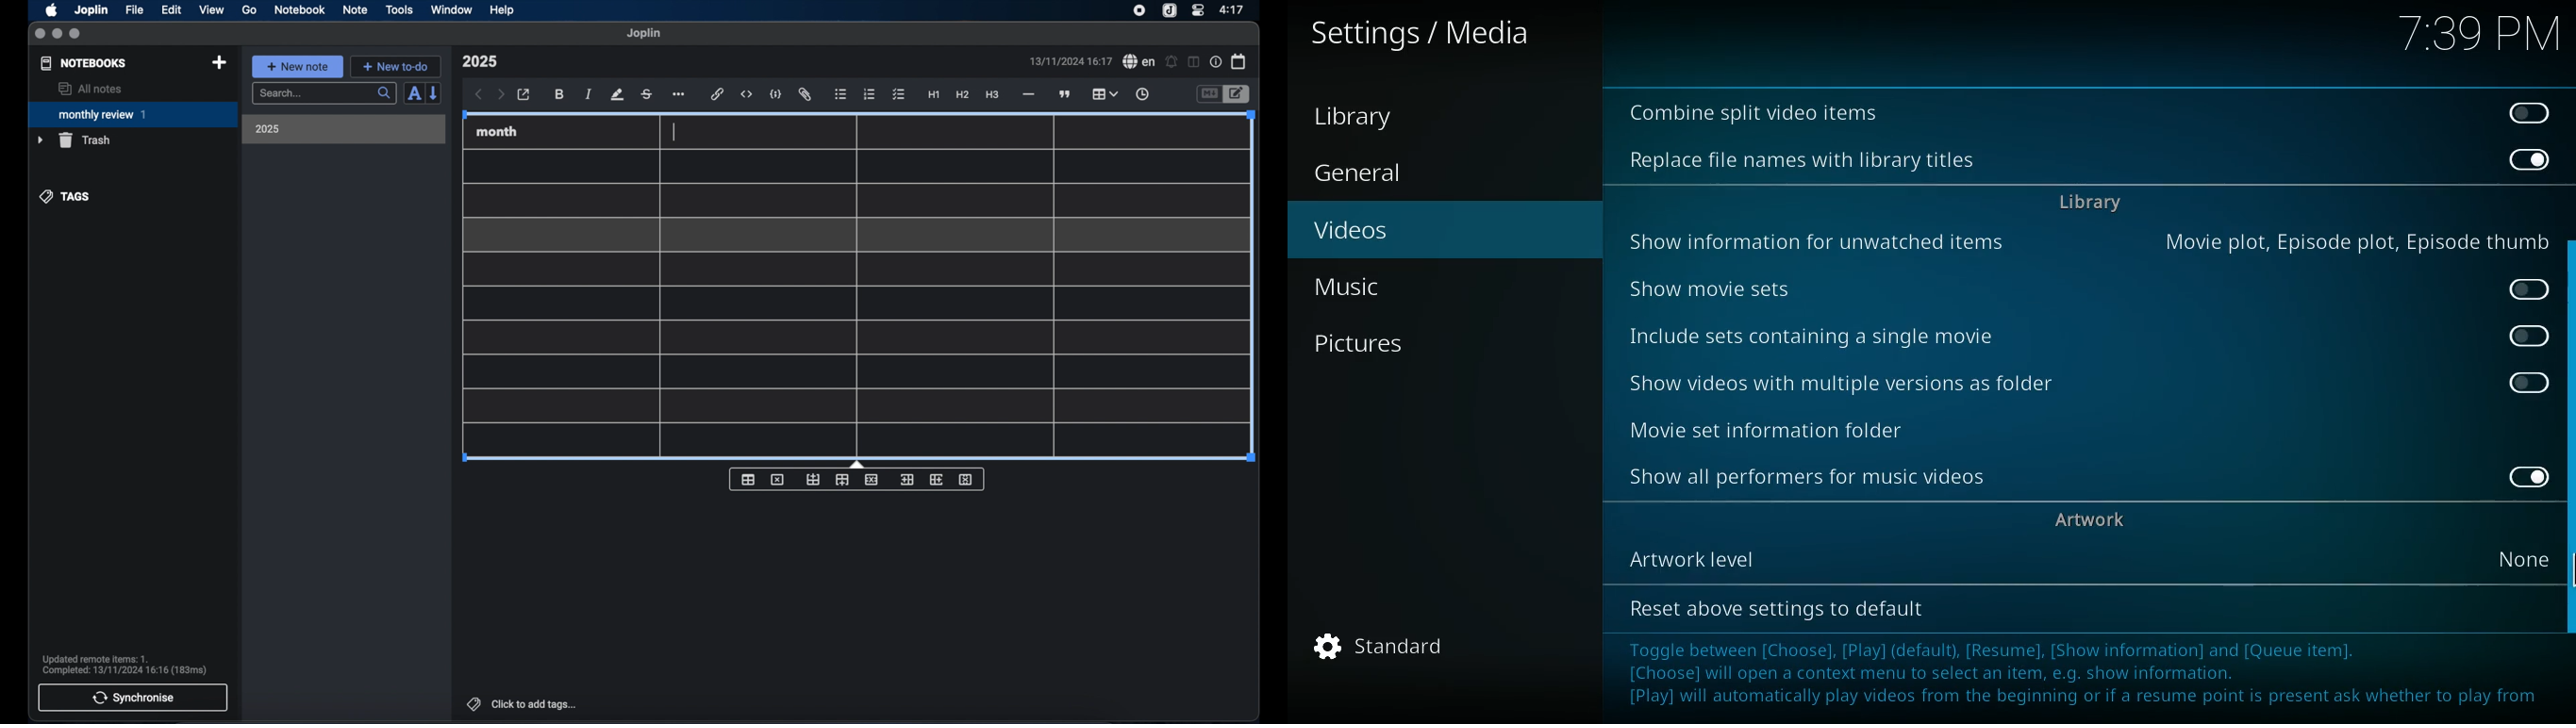 Image resolution: width=2576 pixels, height=728 pixels. What do you see at coordinates (1815, 479) in the screenshot?
I see `show all performers` at bounding box center [1815, 479].